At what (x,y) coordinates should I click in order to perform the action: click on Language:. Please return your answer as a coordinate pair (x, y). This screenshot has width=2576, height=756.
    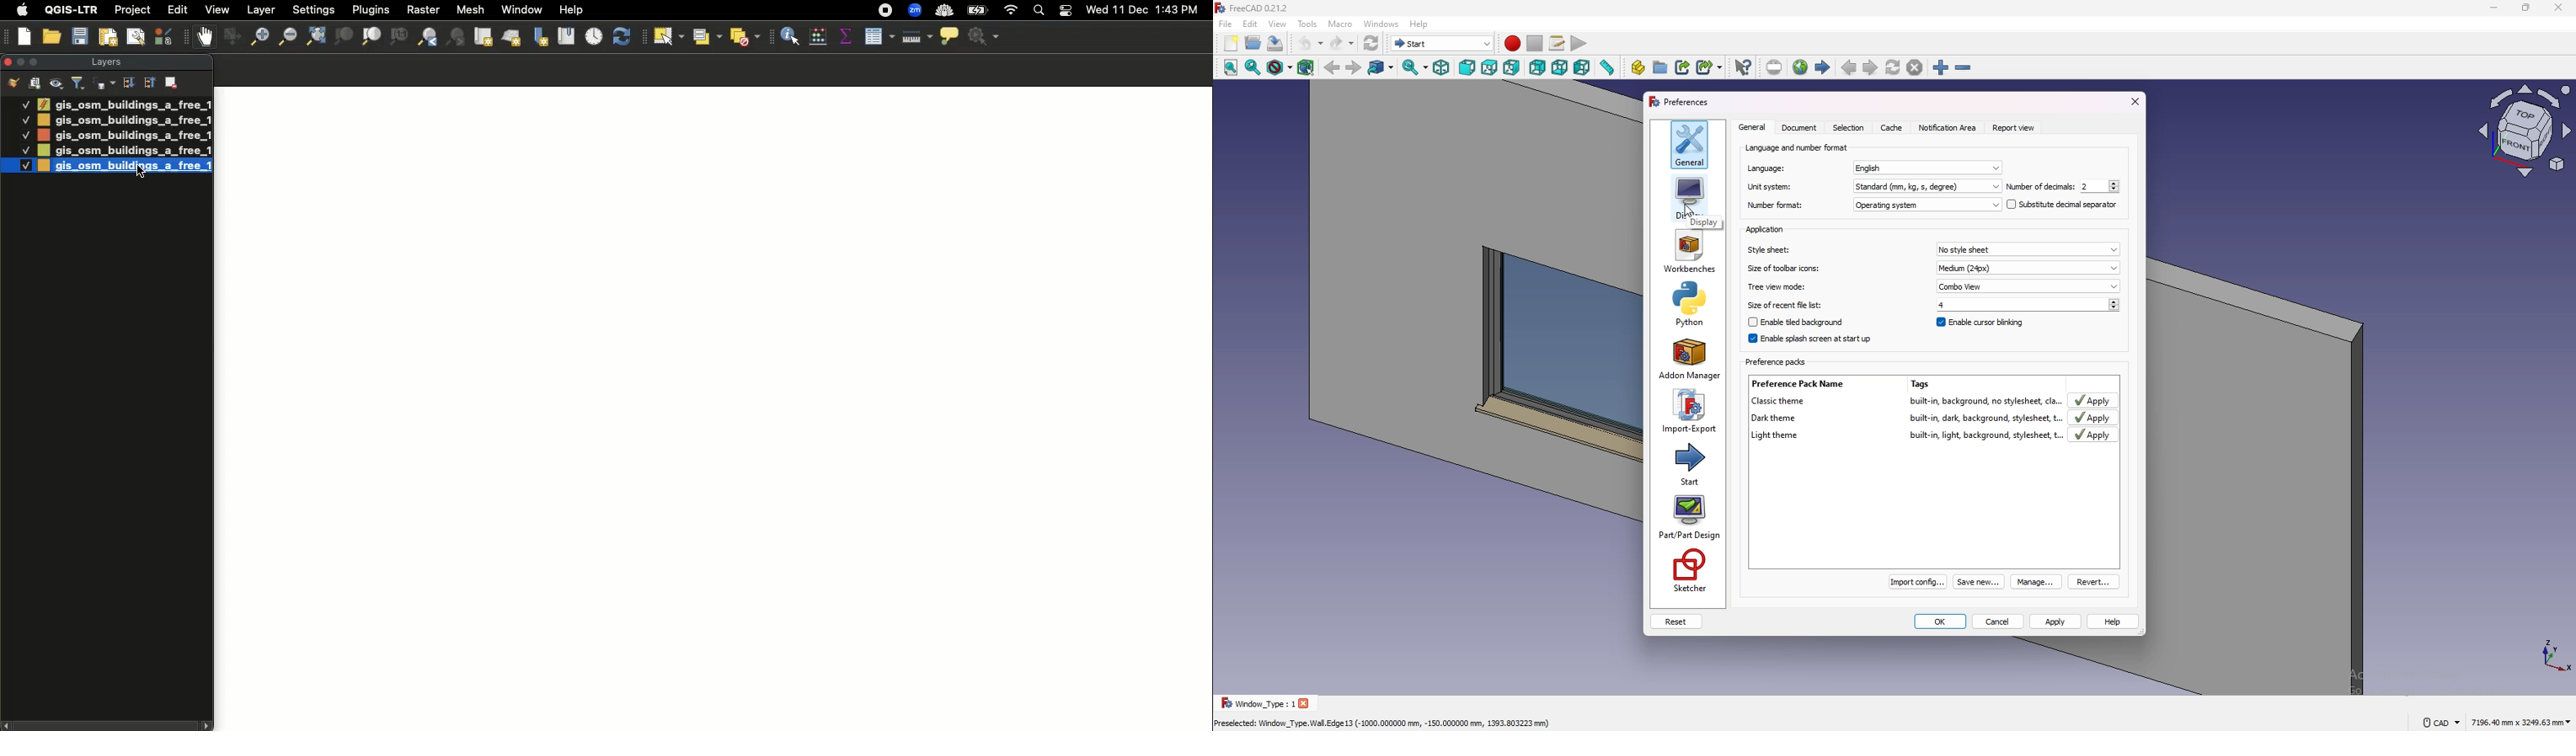
    Looking at the image, I should click on (1770, 167).